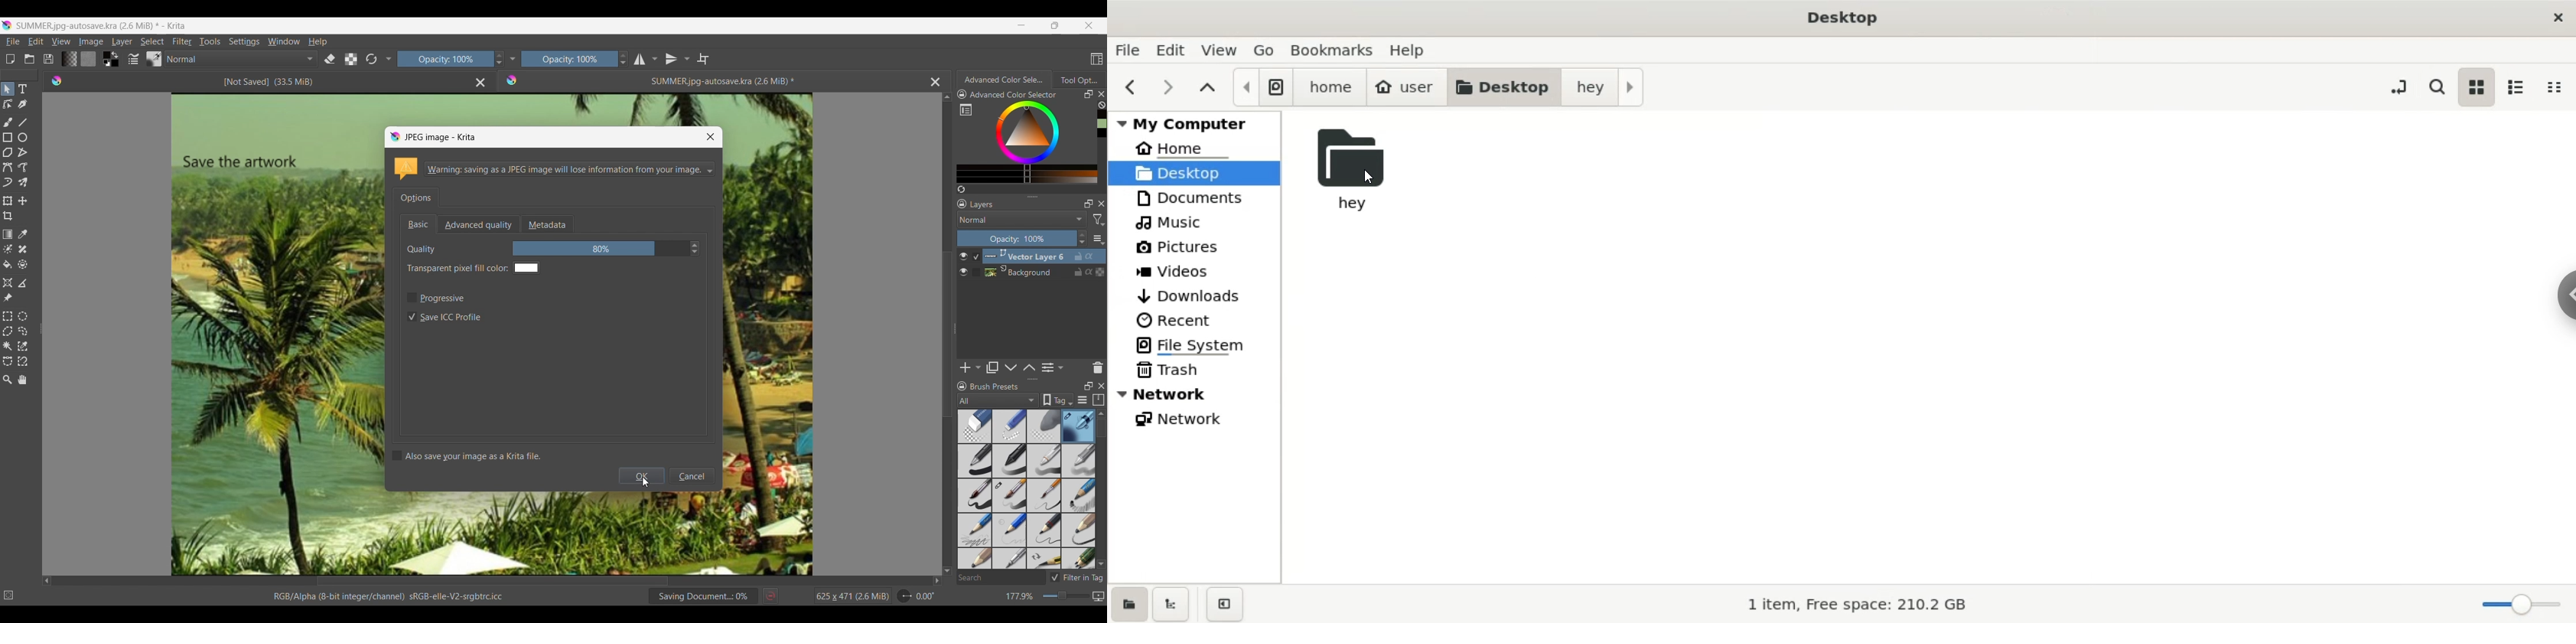  I want to click on Increase/Decrease opacity, so click(623, 59).